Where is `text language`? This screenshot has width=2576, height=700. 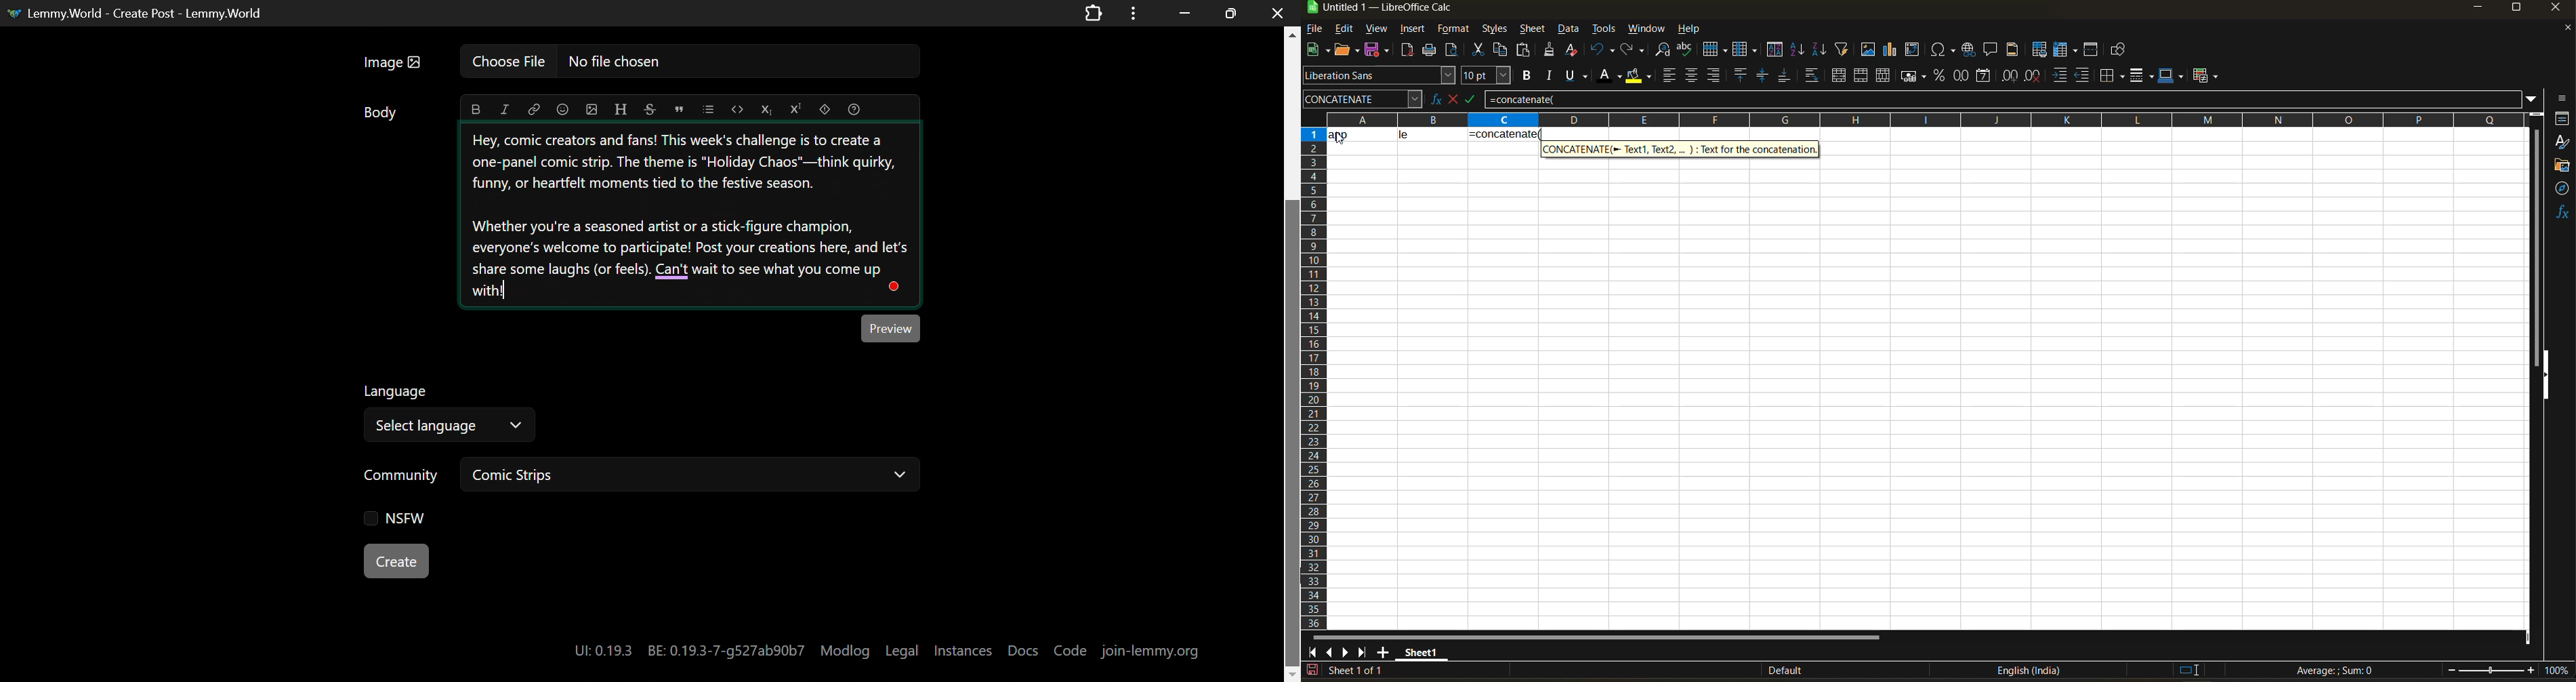 text language is located at coordinates (2028, 670).